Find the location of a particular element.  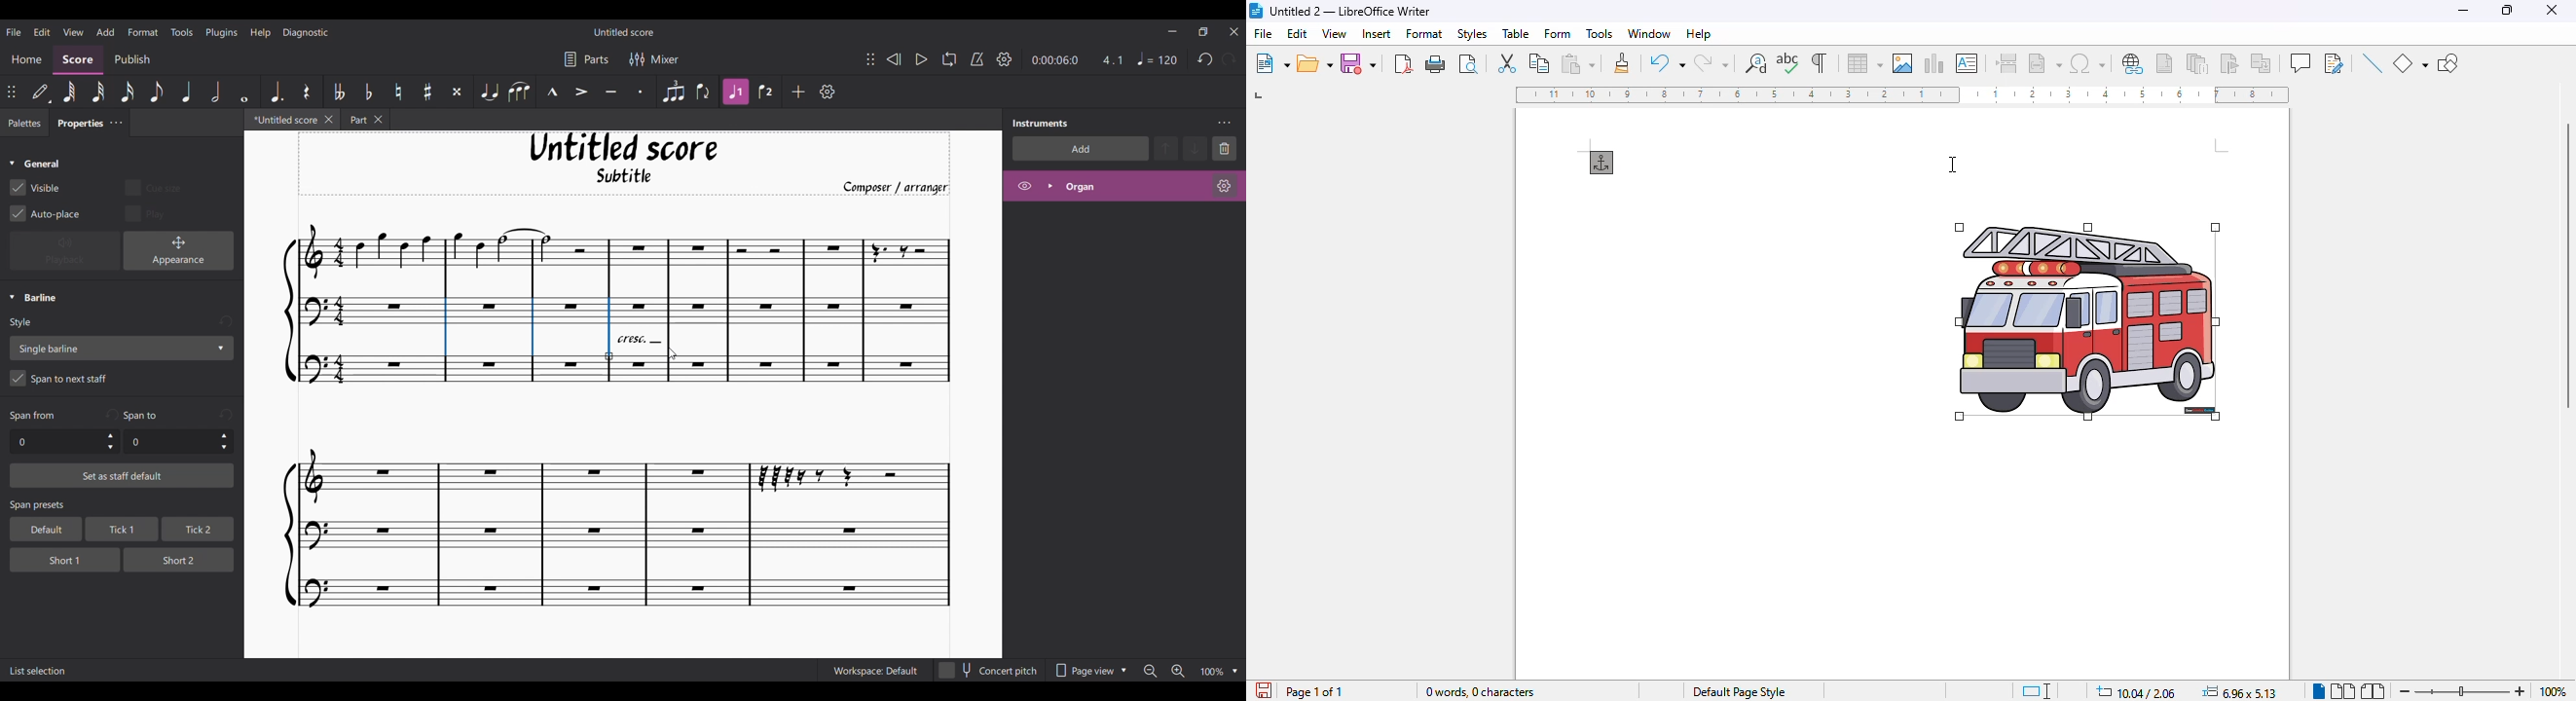

Home section is located at coordinates (27, 59).